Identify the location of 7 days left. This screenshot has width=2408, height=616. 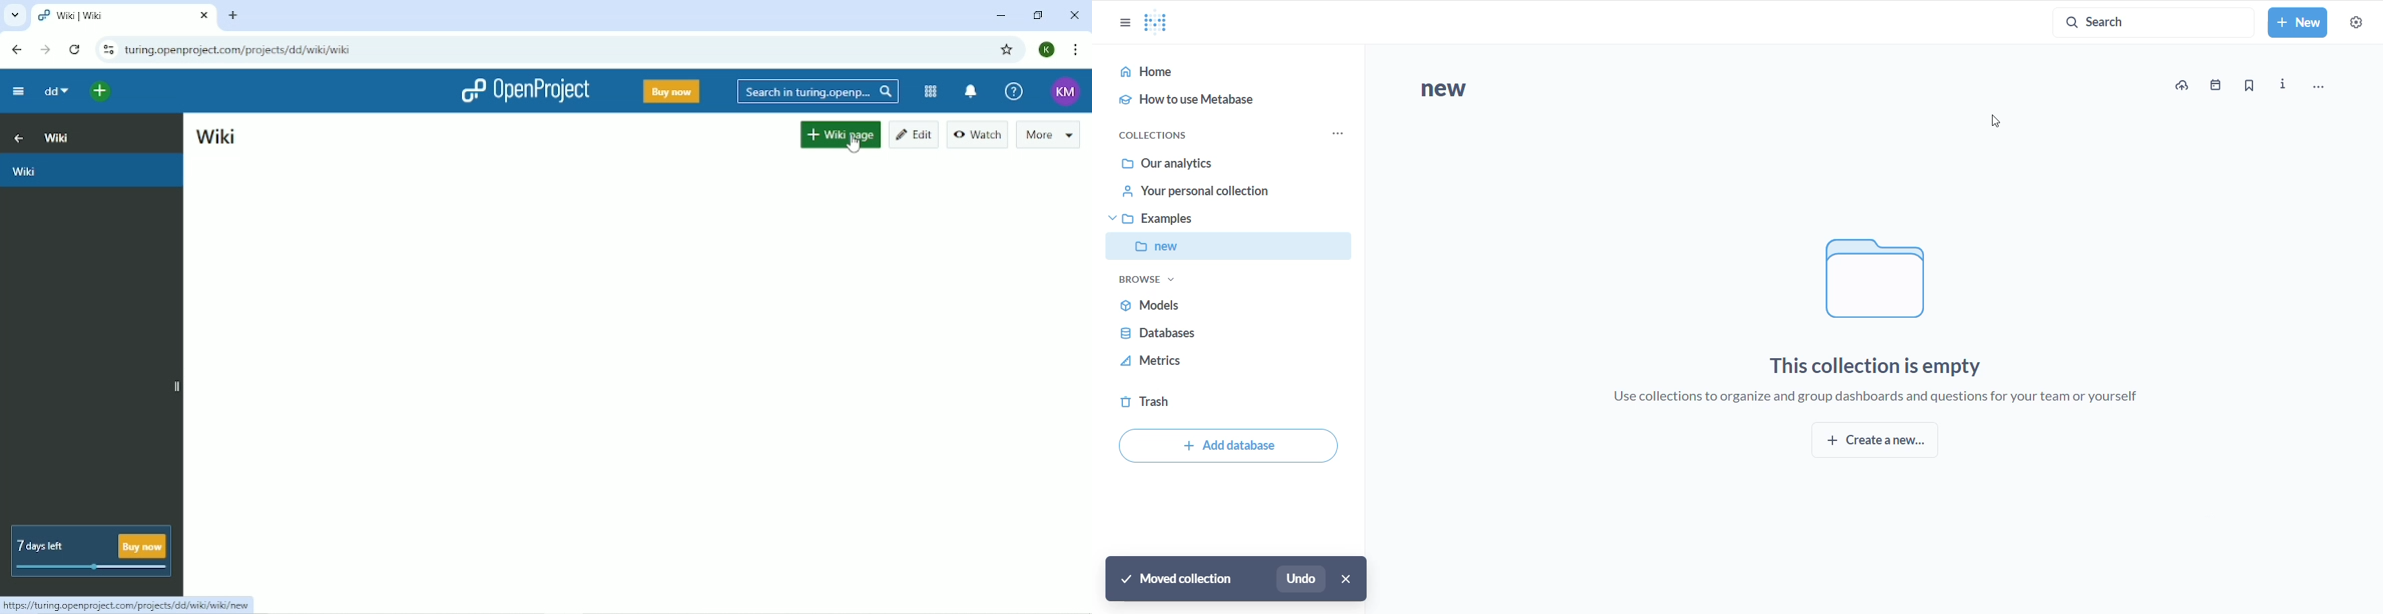
(91, 550).